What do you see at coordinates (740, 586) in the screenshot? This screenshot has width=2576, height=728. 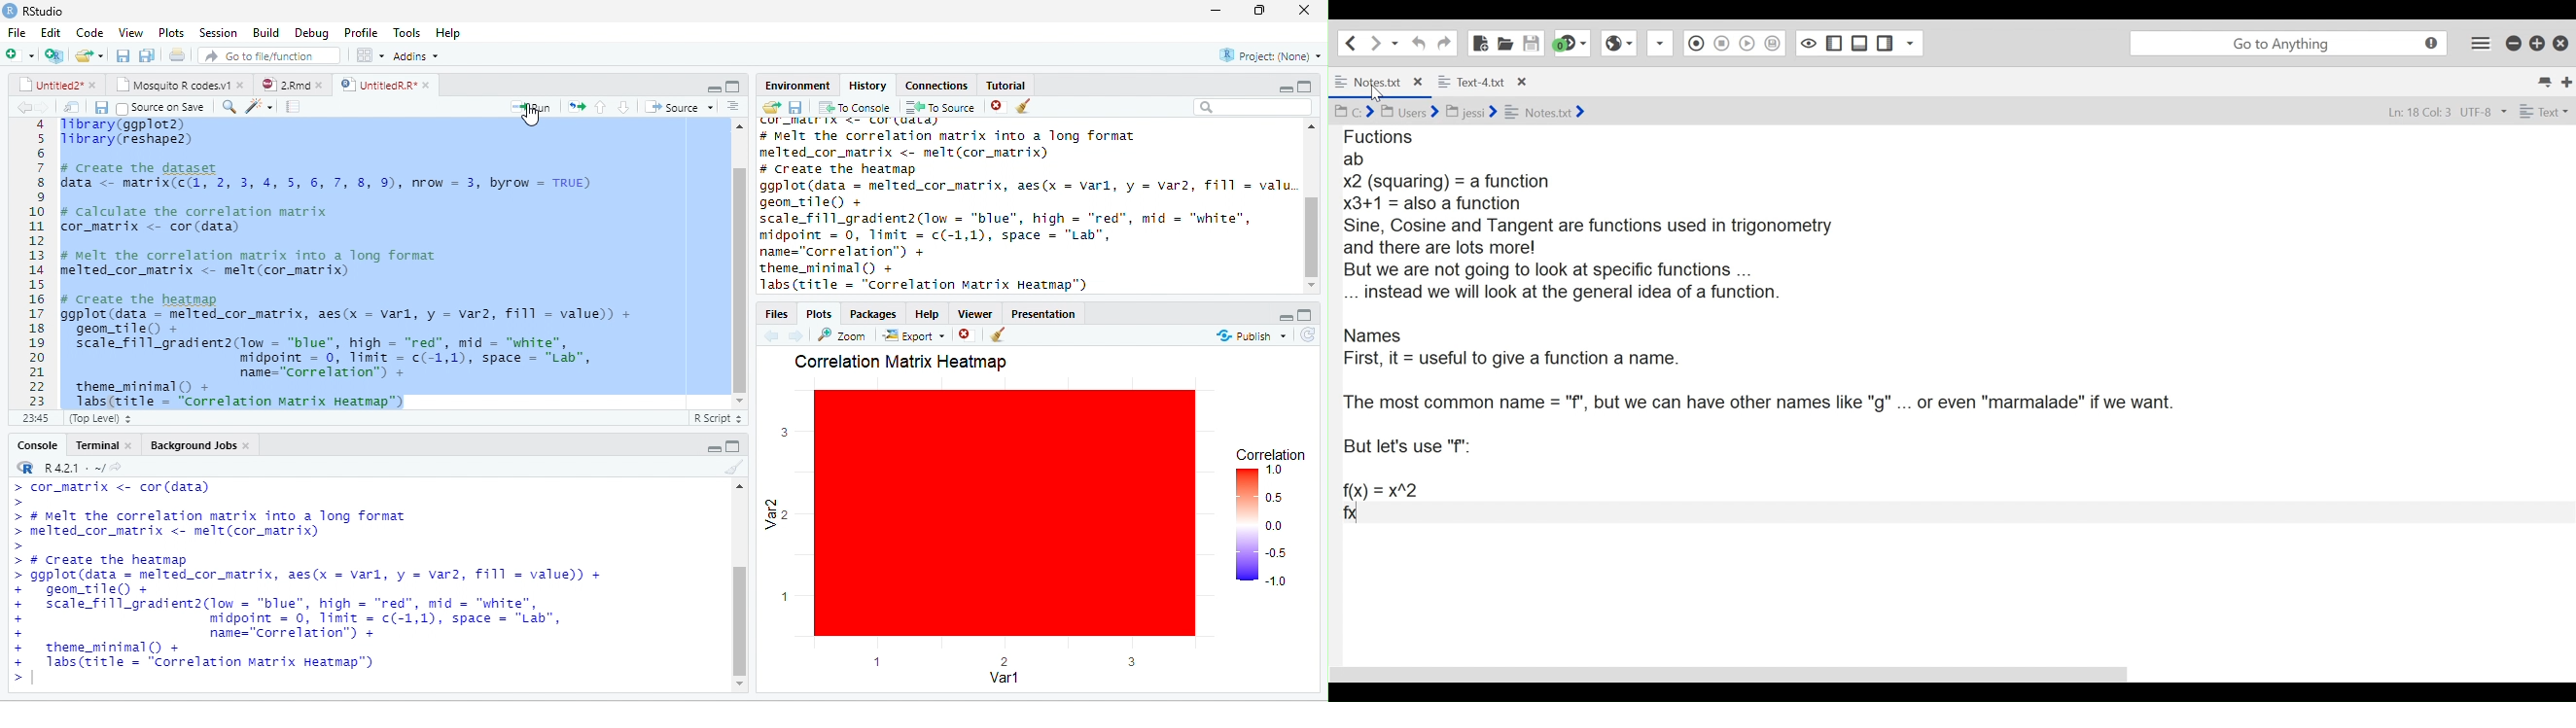 I see `slide bar` at bounding box center [740, 586].